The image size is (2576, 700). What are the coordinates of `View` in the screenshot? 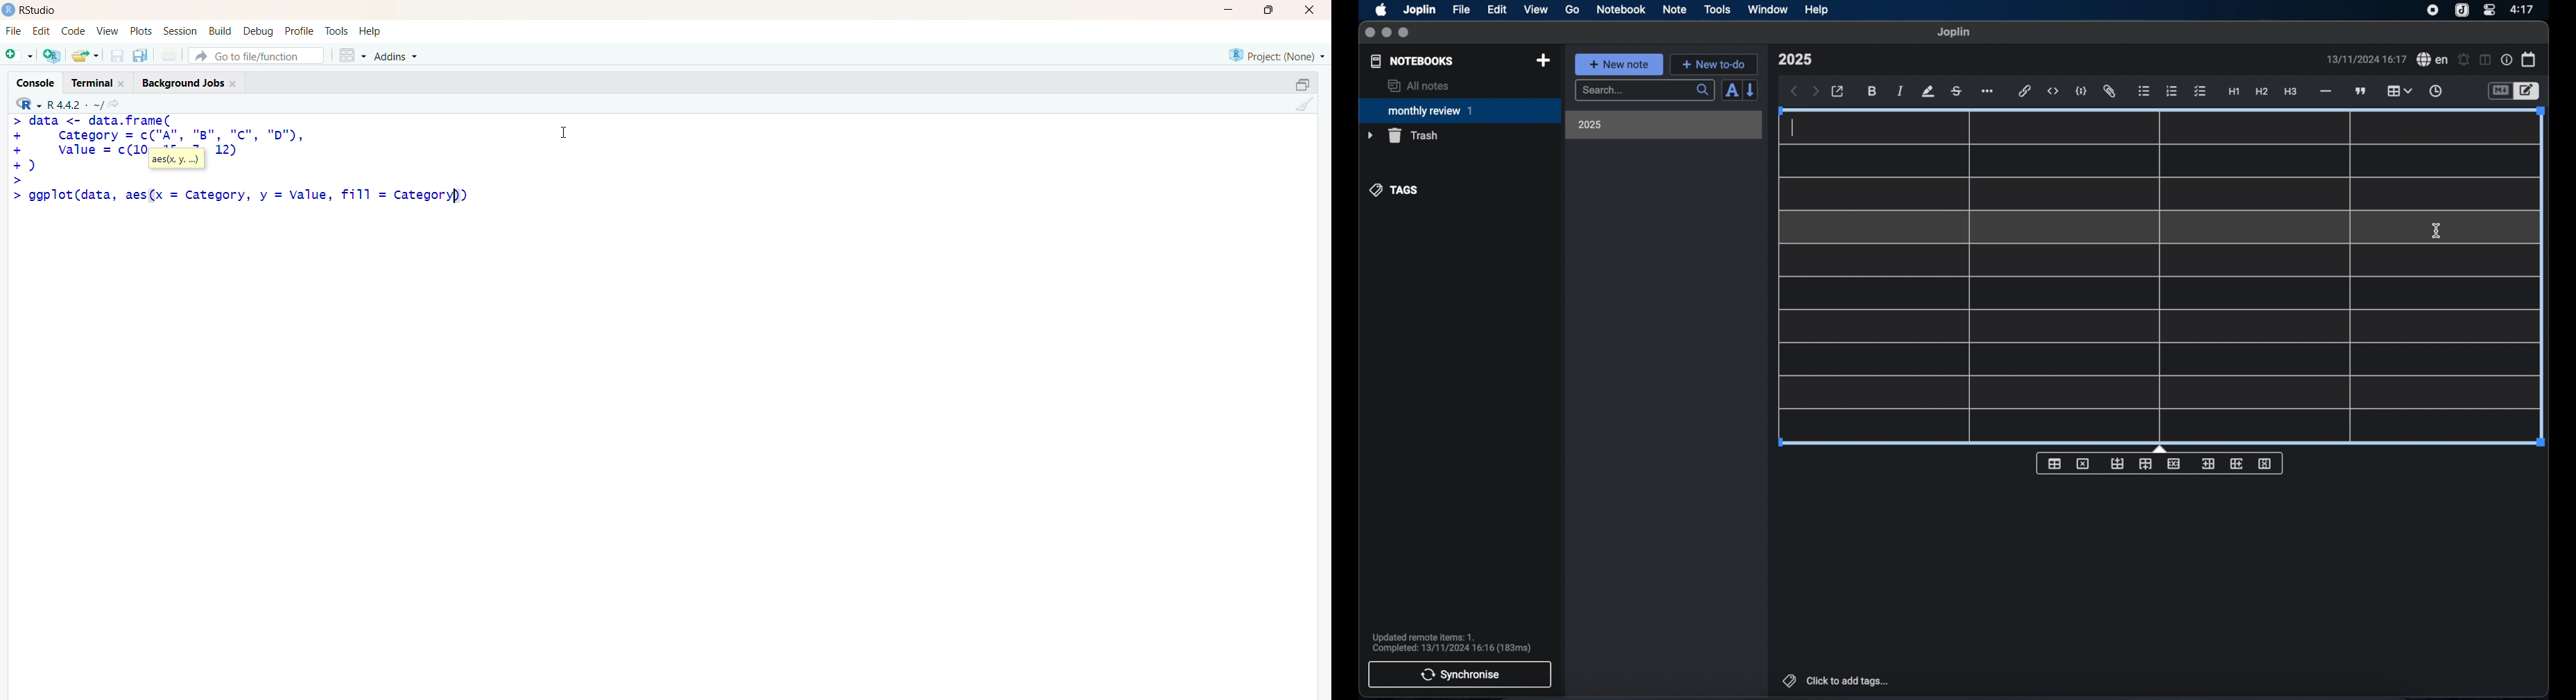 It's located at (108, 31).